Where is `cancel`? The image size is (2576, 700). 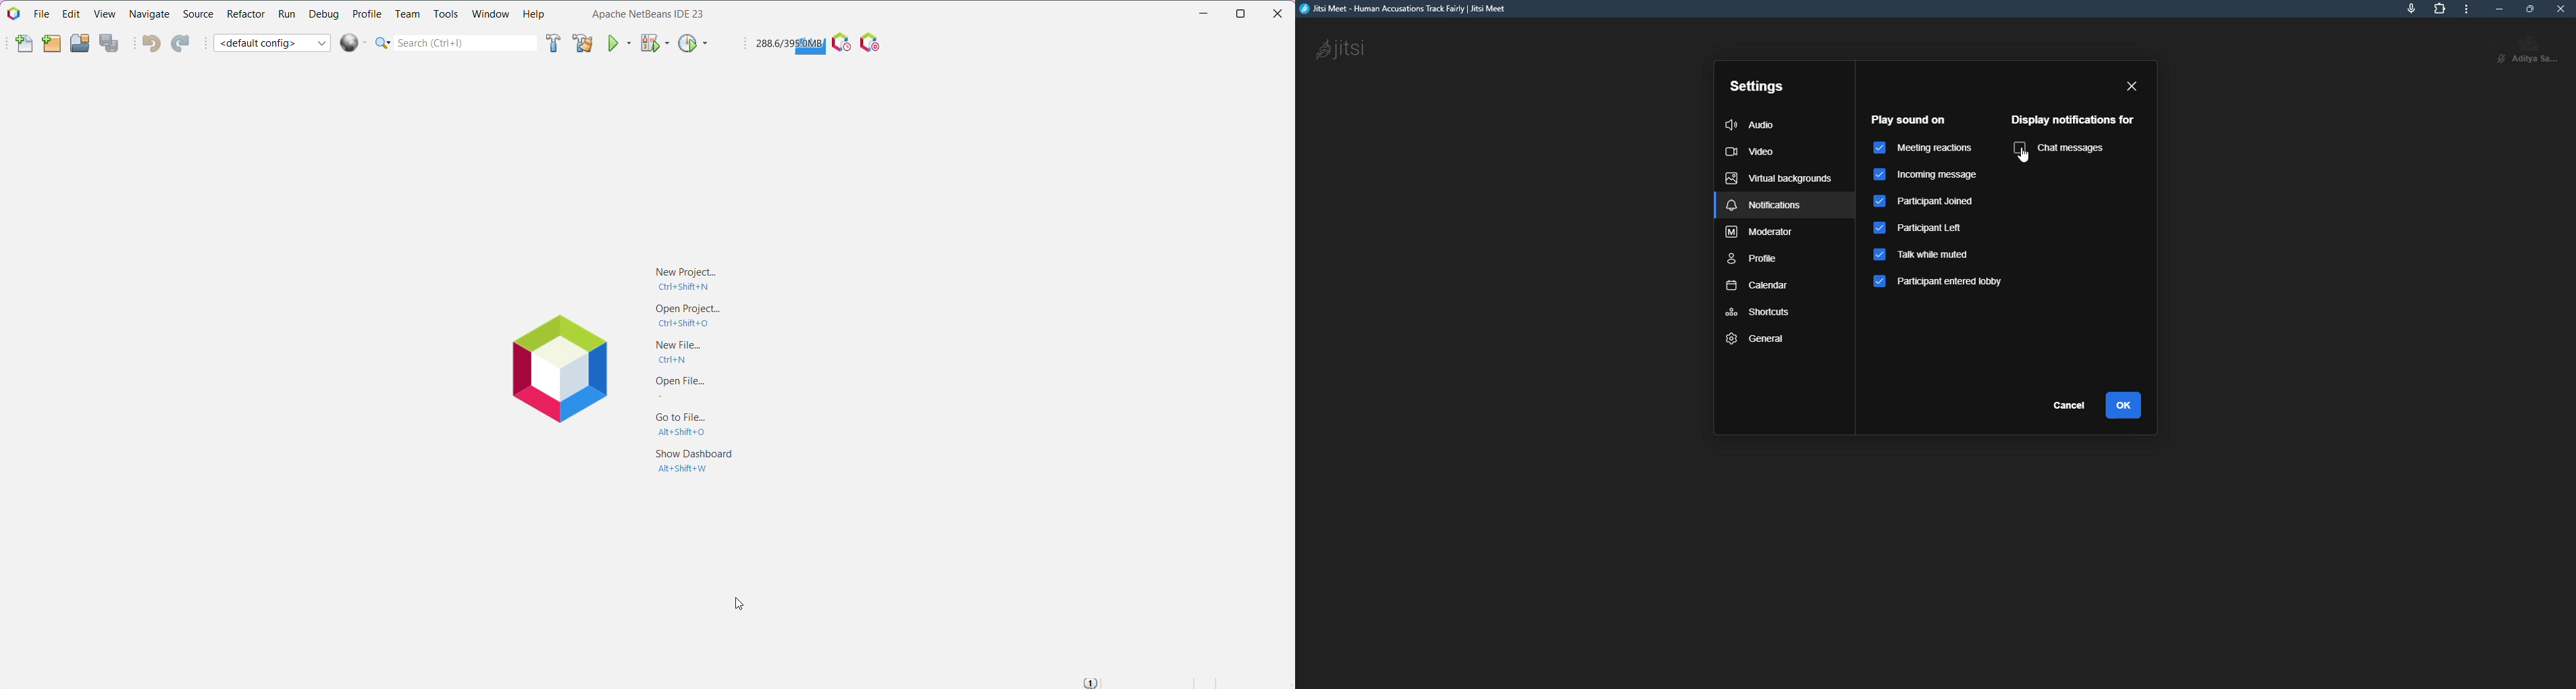
cancel is located at coordinates (2072, 407).